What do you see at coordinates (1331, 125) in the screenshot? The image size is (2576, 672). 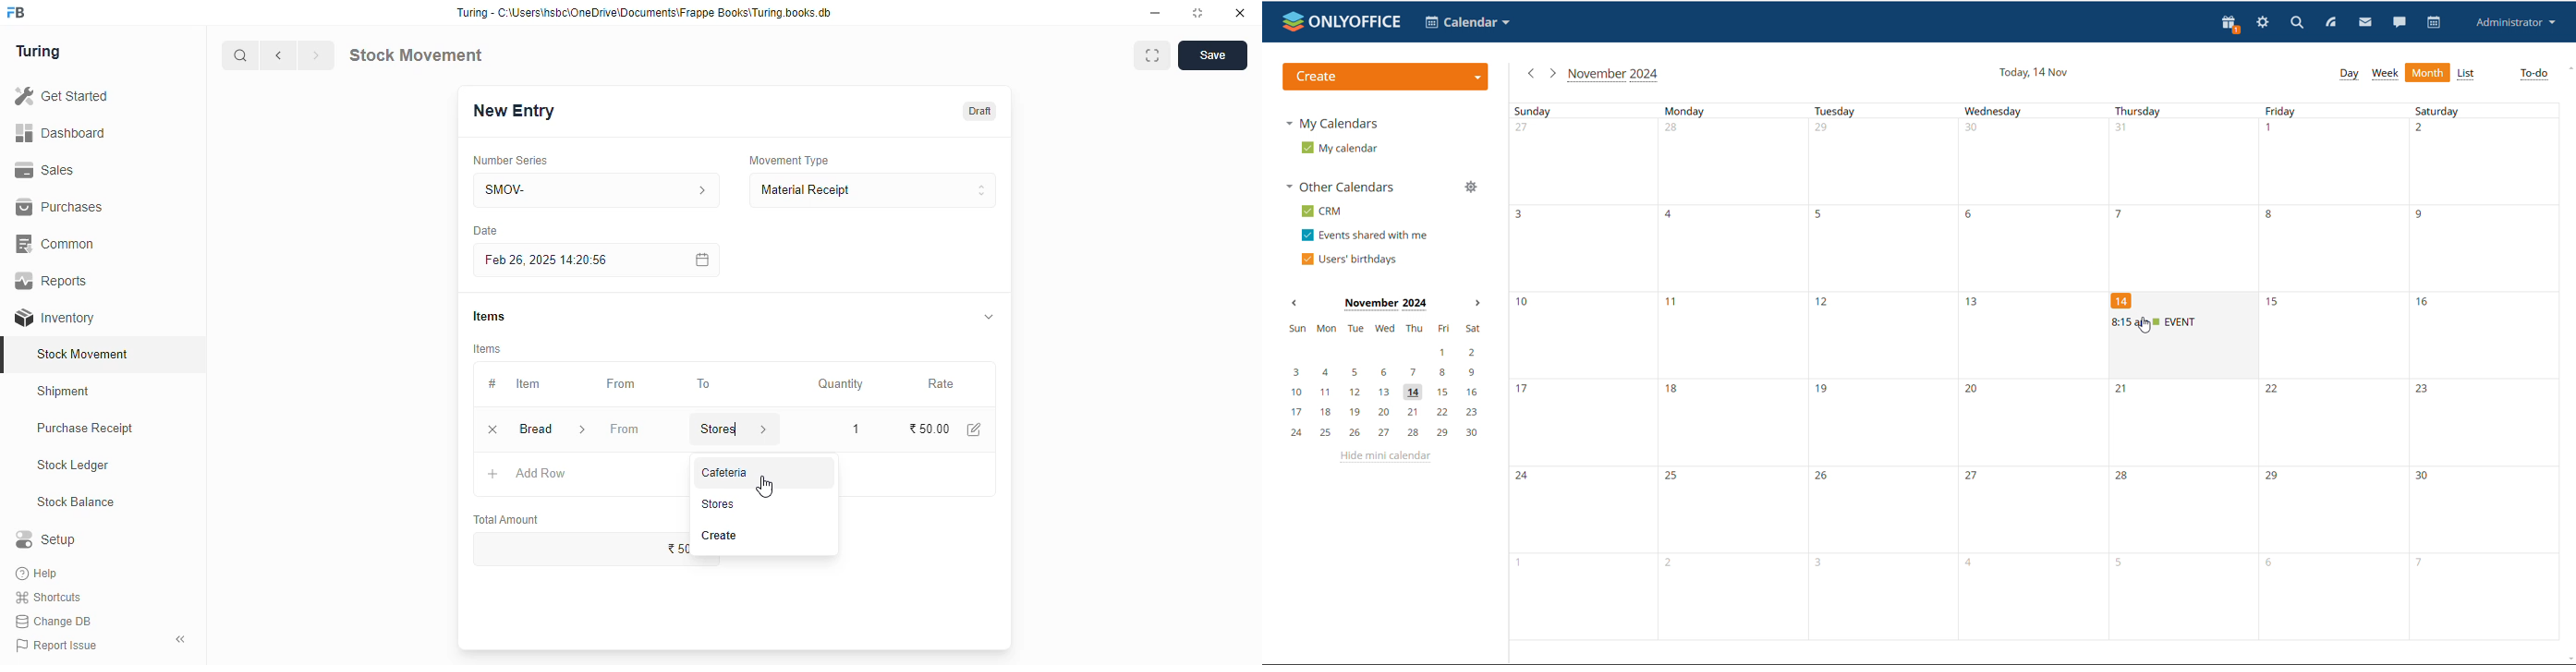 I see `my calendars` at bounding box center [1331, 125].